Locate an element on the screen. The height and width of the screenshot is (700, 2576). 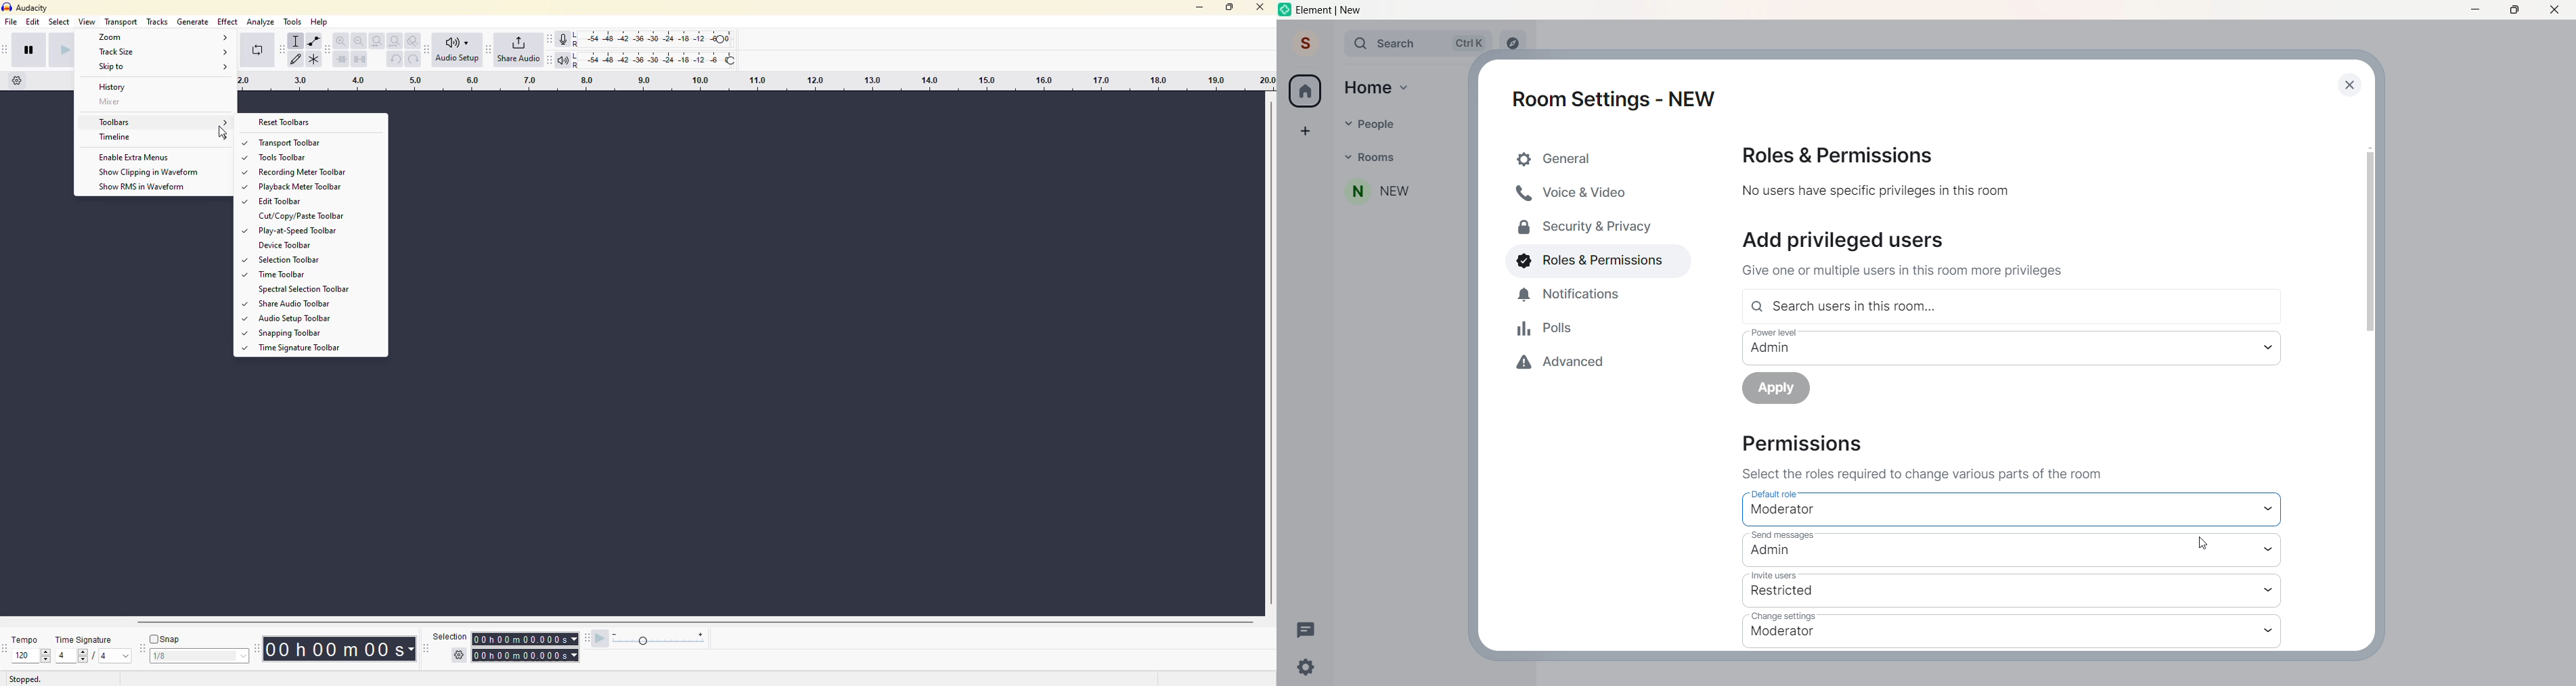
maximize is located at coordinates (1230, 7).